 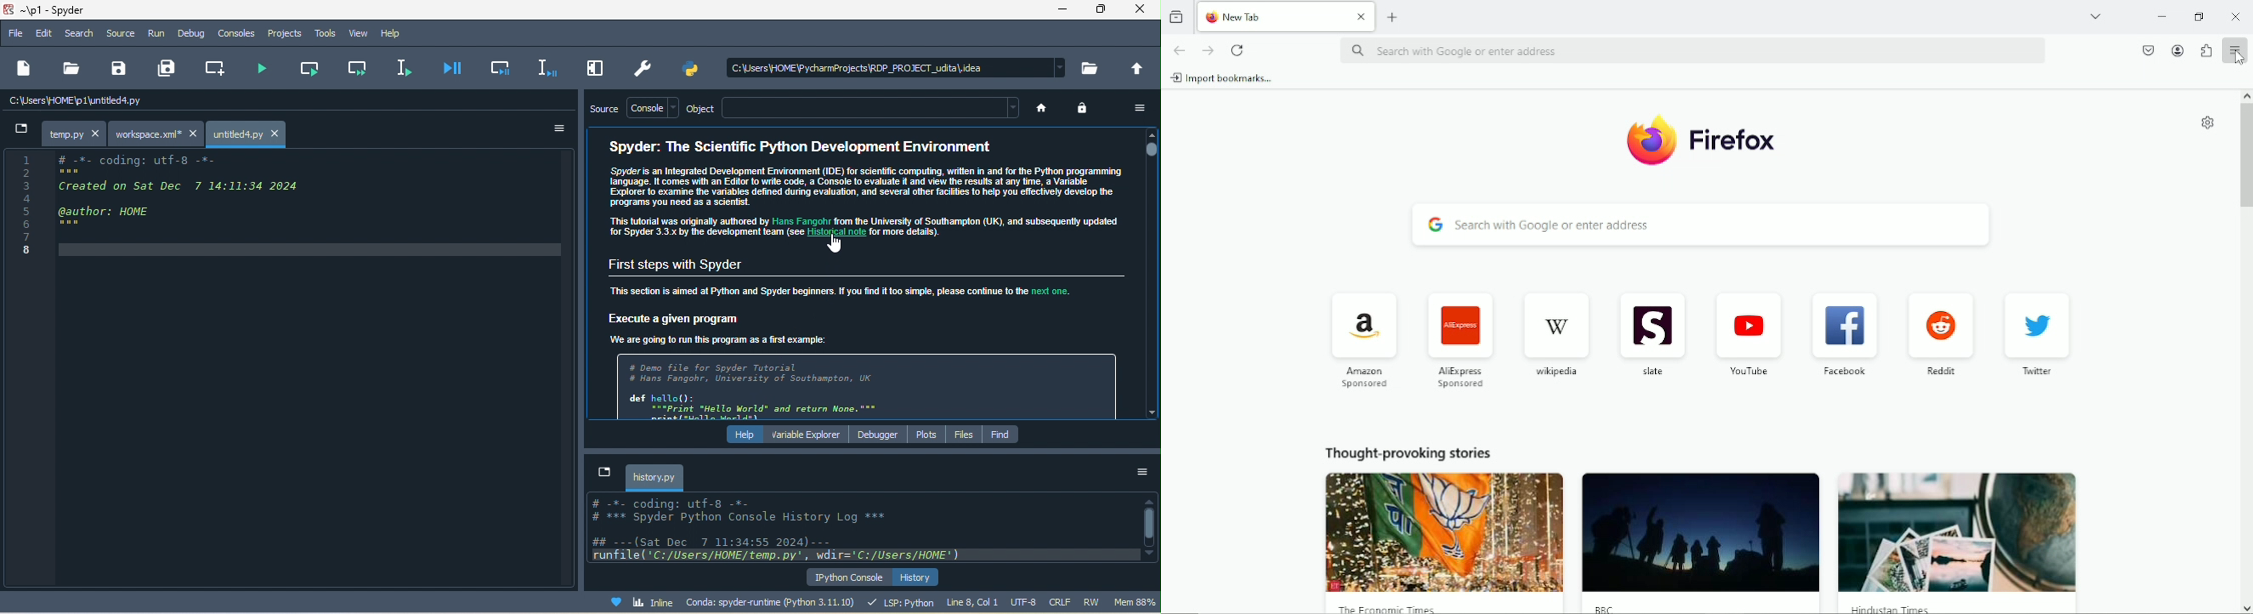 I want to click on history, so click(x=647, y=476).